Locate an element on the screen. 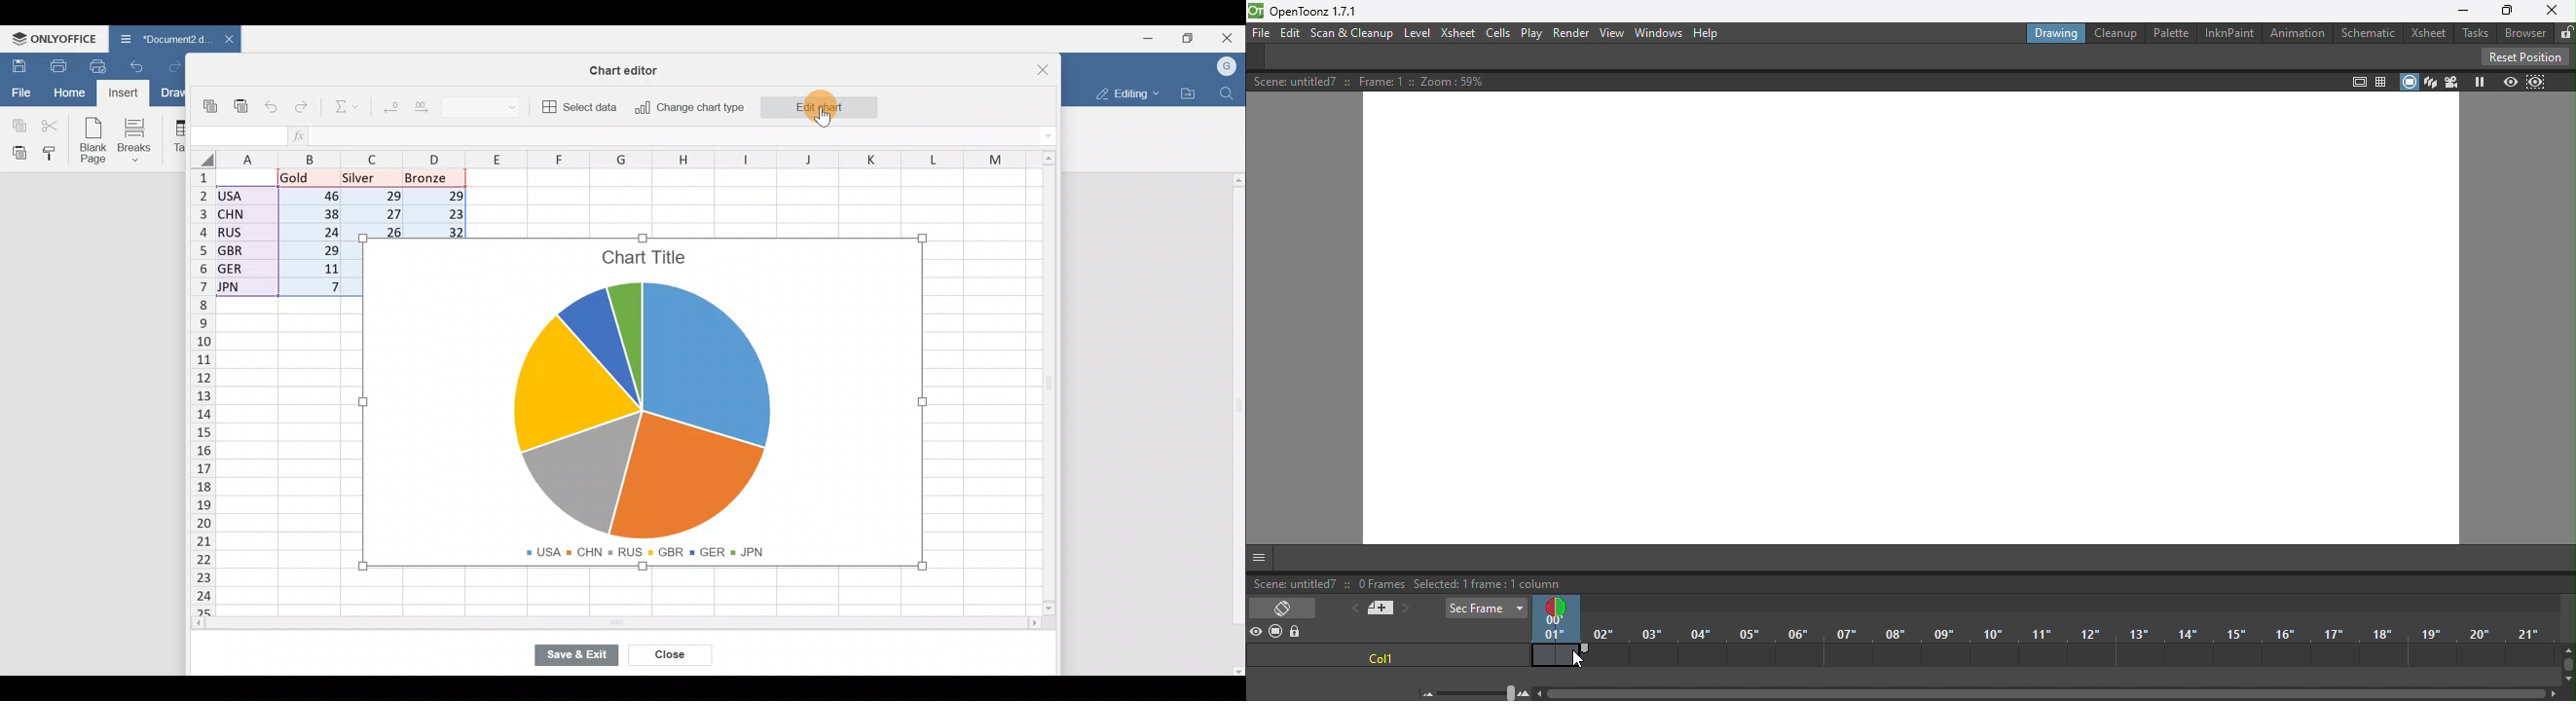  Scroll bar is located at coordinates (1054, 387).